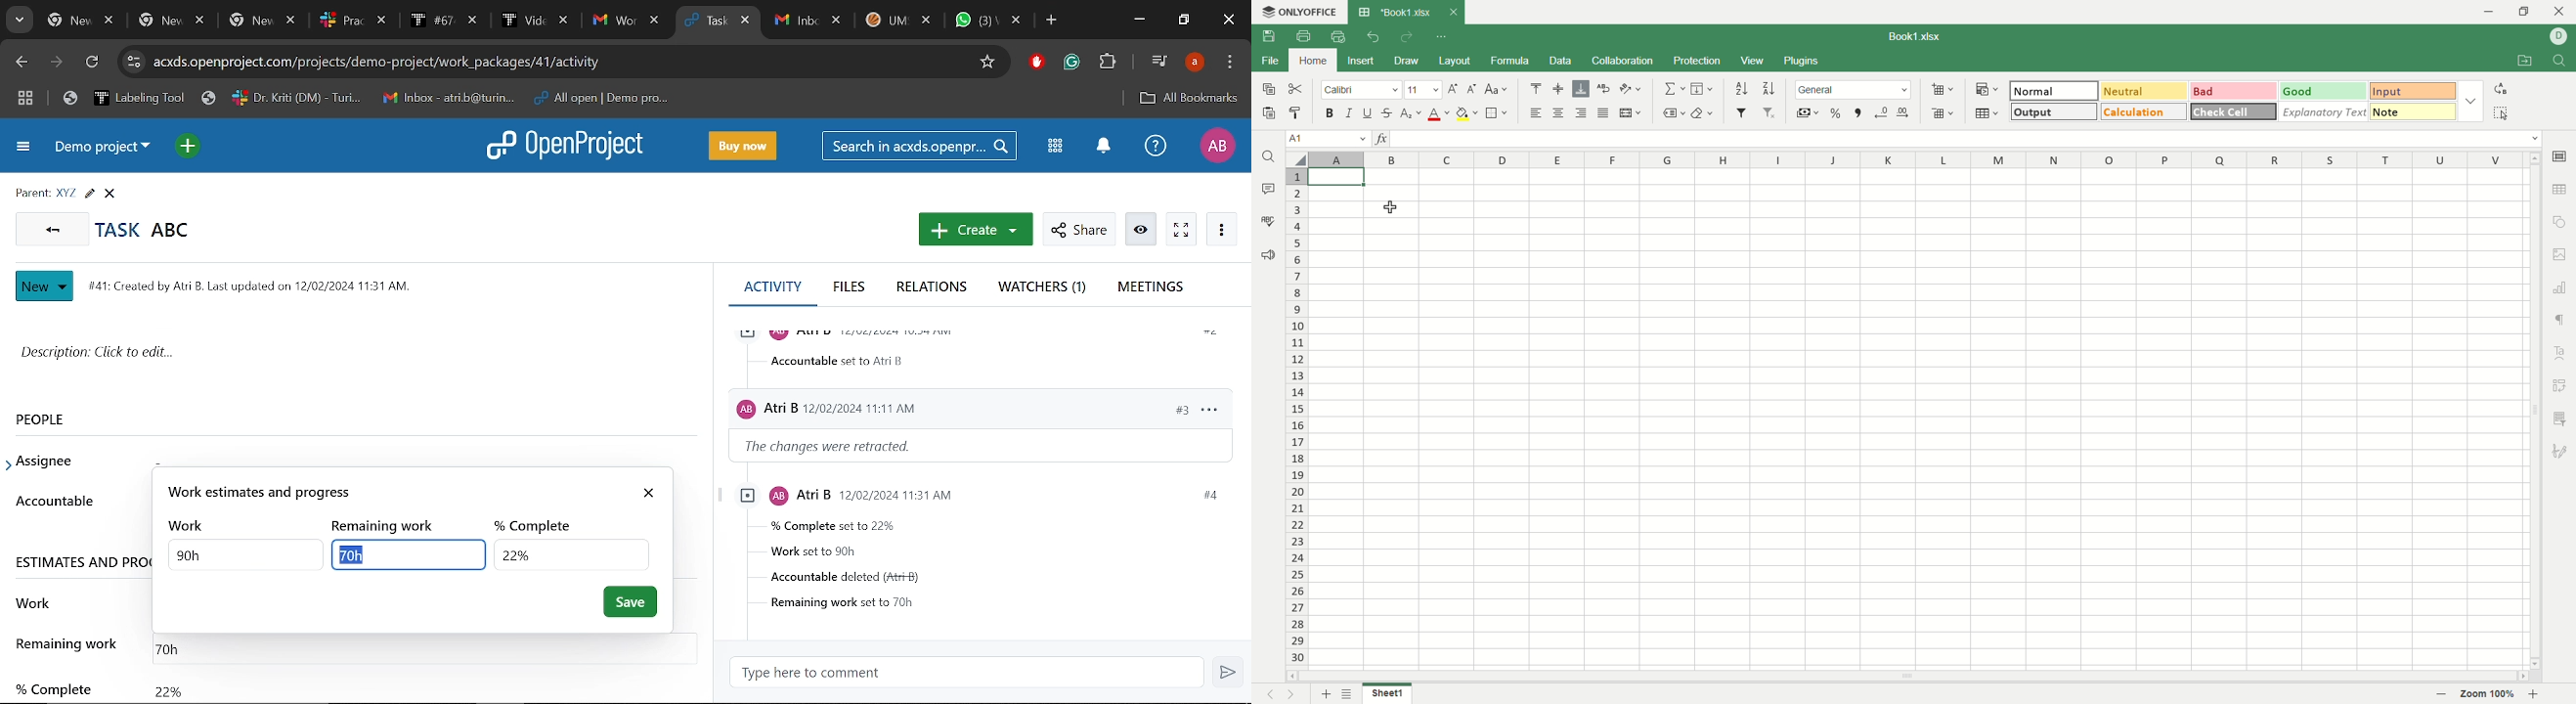 The image size is (2576, 728). What do you see at coordinates (89, 194) in the screenshot?
I see `Edit` at bounding box center [89, 194].